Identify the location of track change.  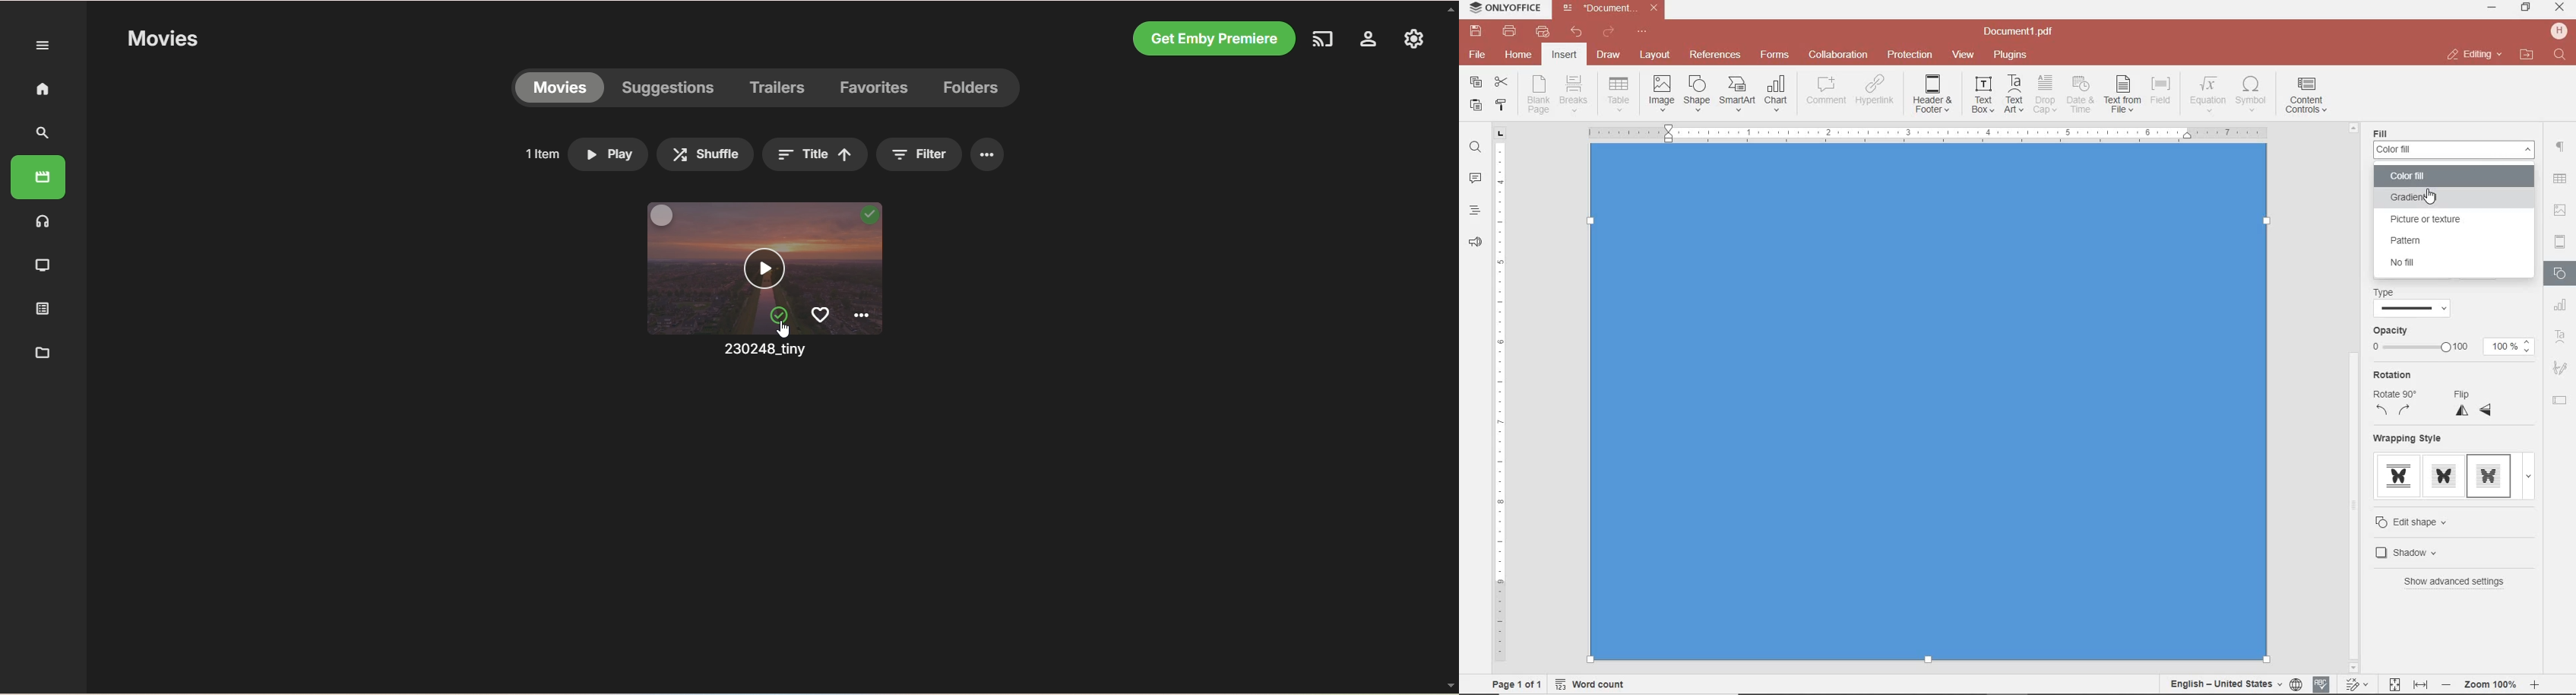
(2356, 685).